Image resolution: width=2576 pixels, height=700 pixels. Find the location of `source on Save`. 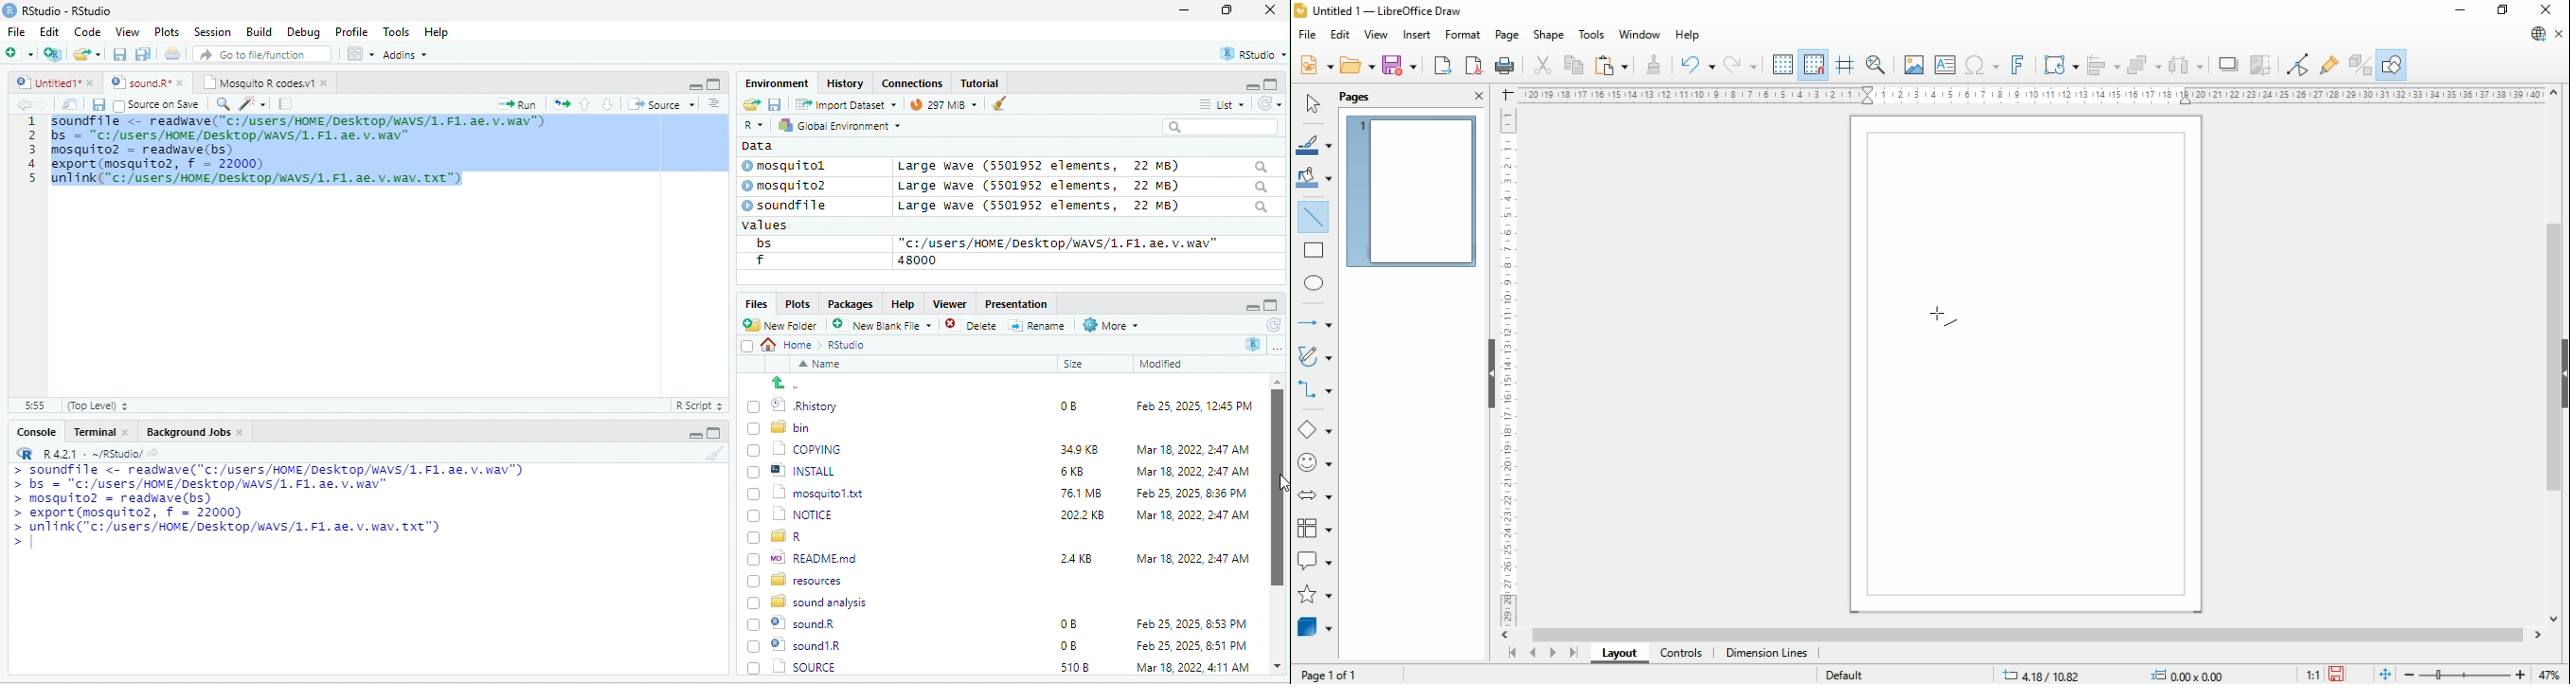

source on Save is located at coordinates (158, 106).